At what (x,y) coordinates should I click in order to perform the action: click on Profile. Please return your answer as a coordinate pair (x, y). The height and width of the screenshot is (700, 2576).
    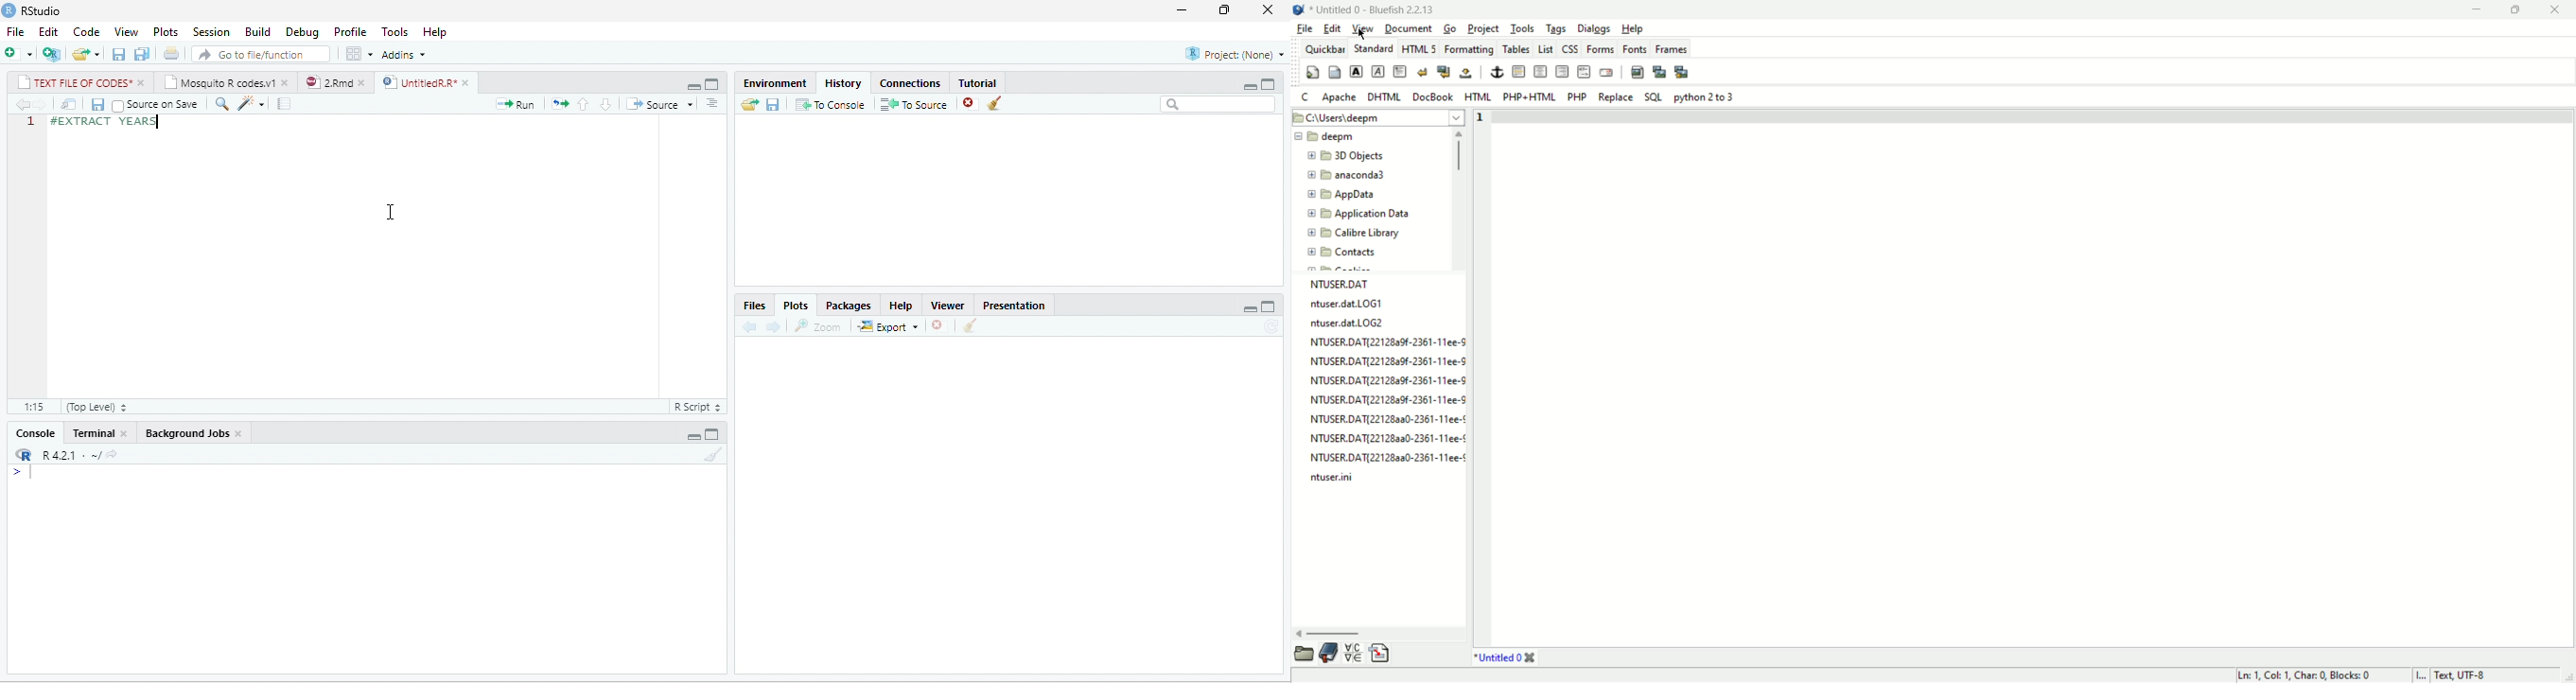
    Looking at the image, I should click on (351, 33).